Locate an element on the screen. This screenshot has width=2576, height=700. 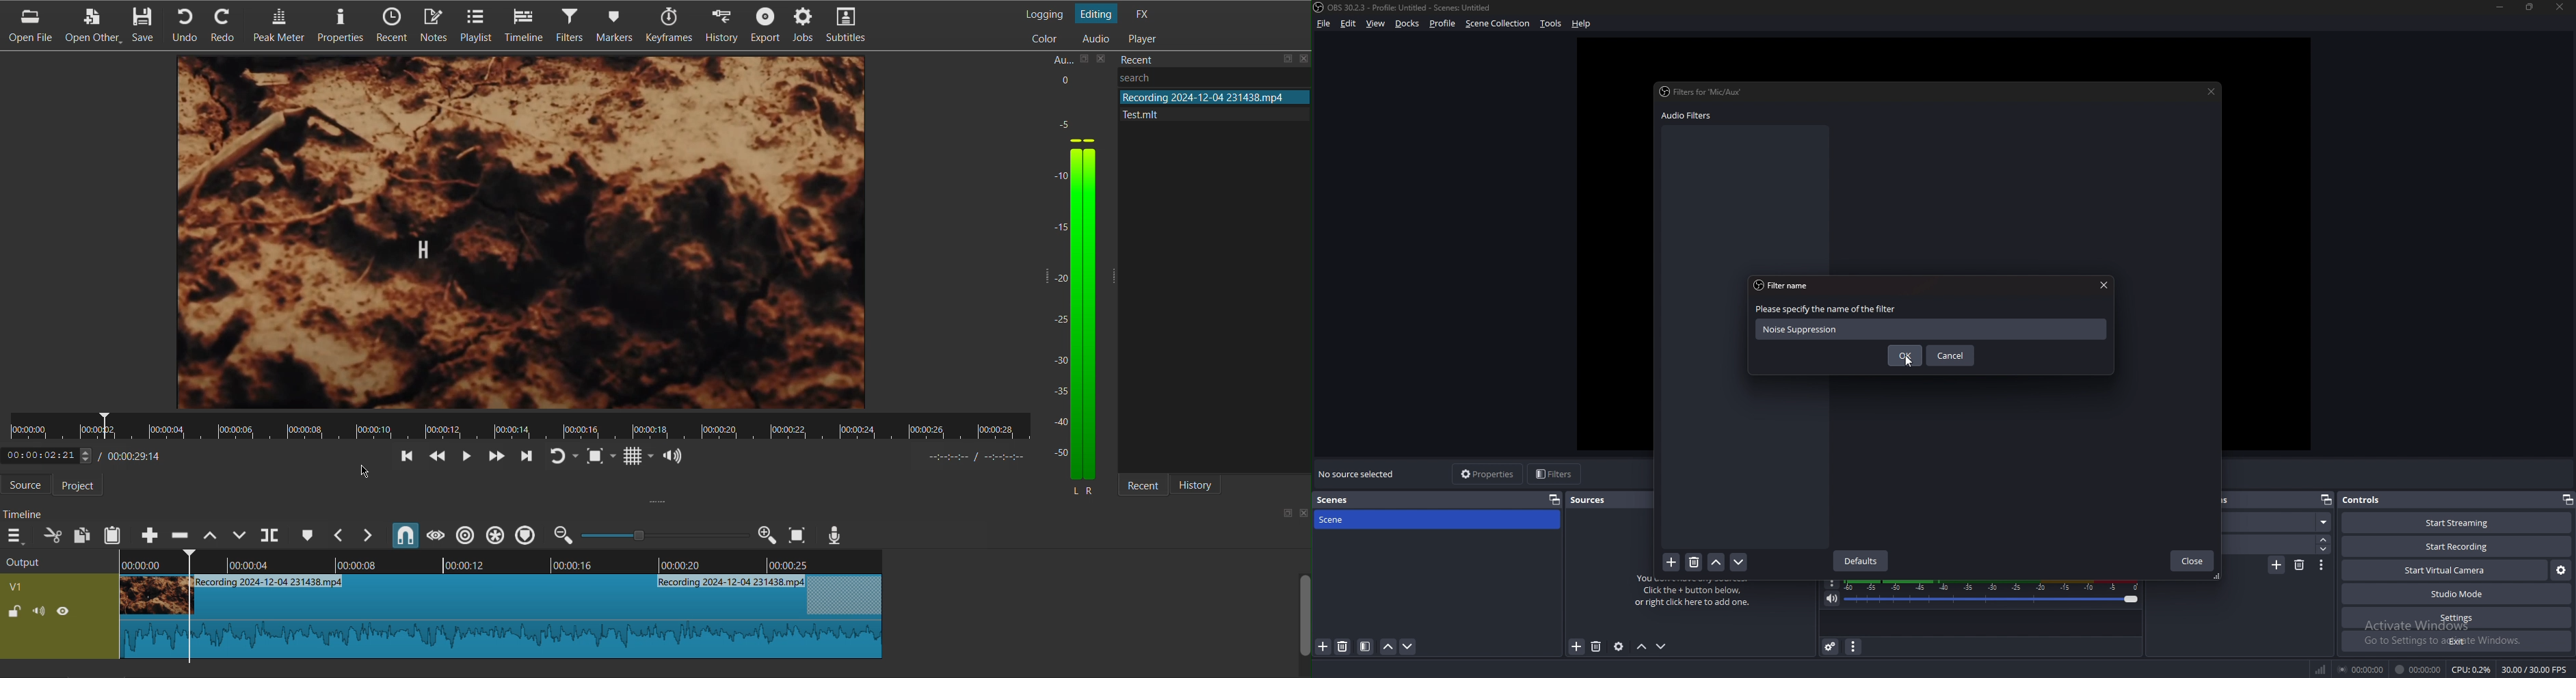
transition properties is located at coordinates (2323, 565).